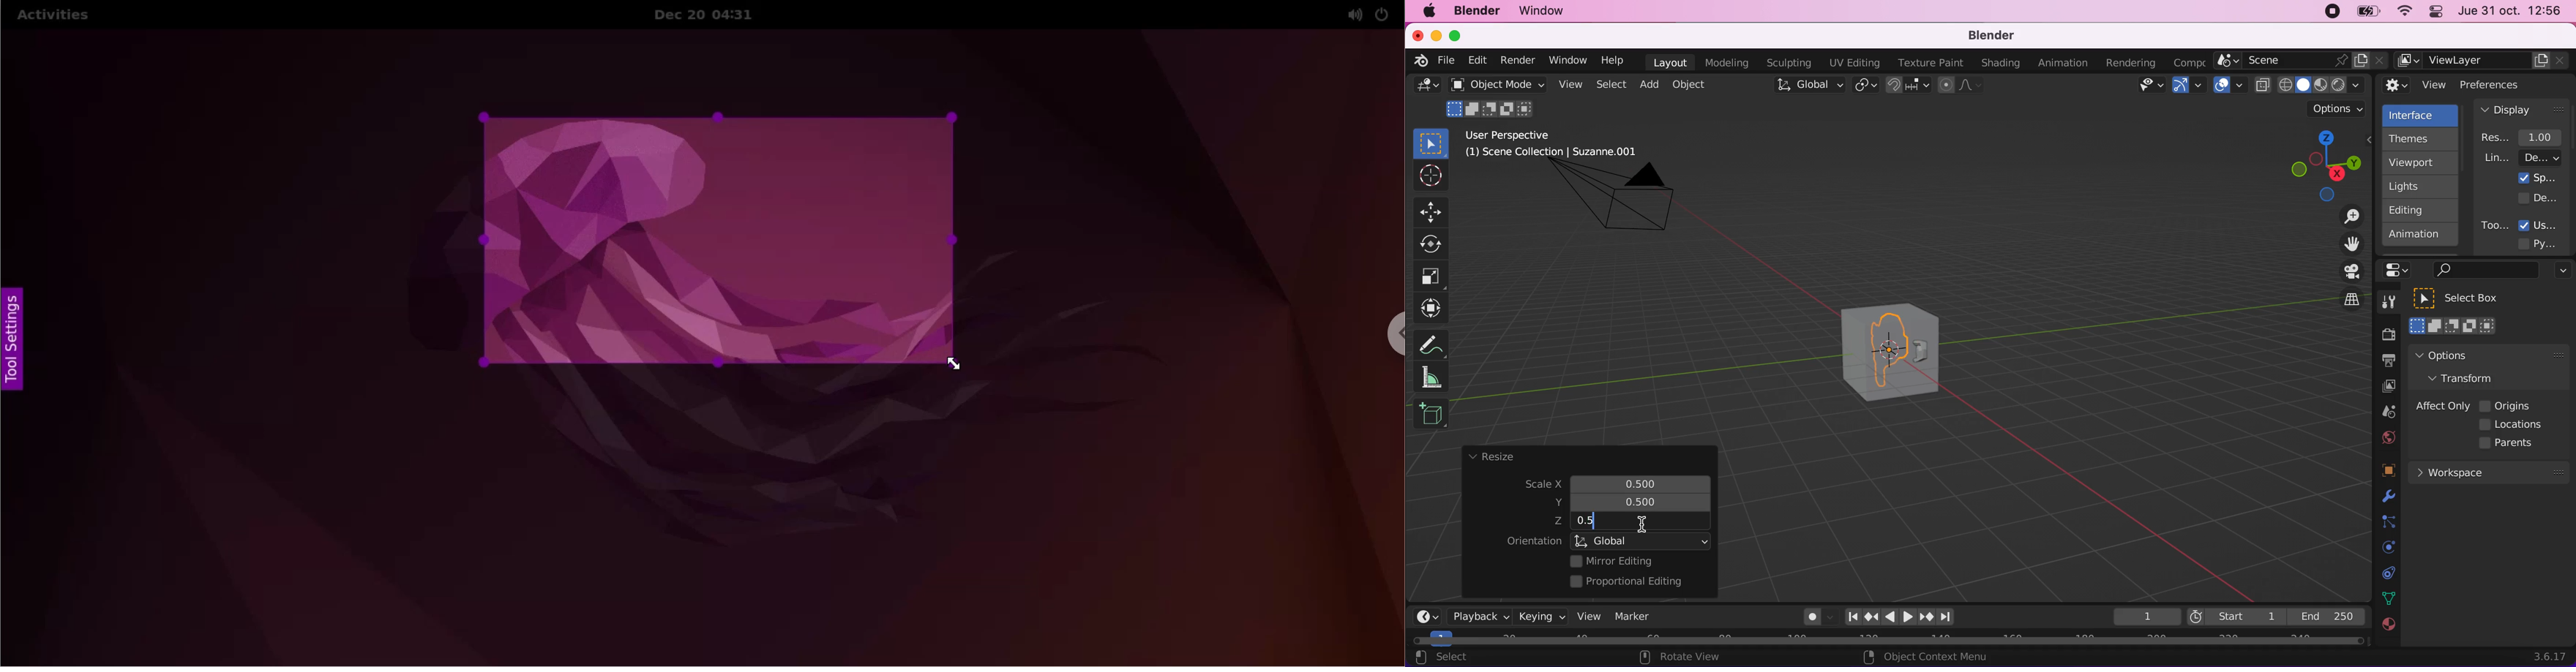 This screenshot has height=672, width=2576. What do you see at coordinates (2488, 471) in the screenshot?
I see `workspace` at bounding box center [2488, 471].